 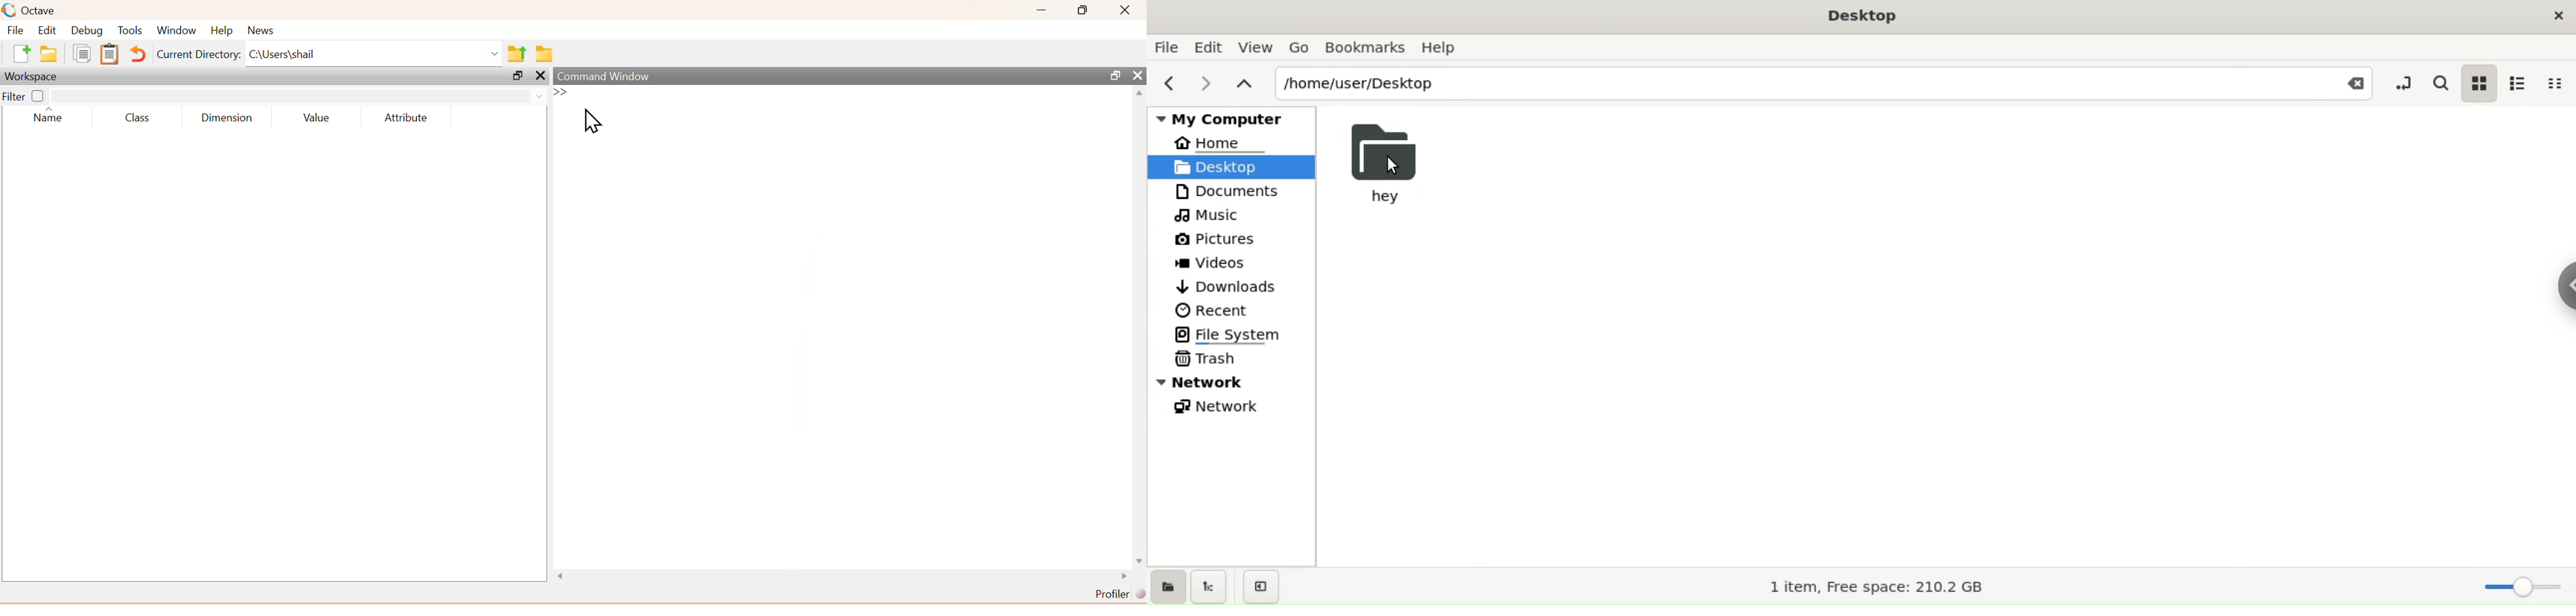 What do you see at coordinates (2406, 82) in the screenshot?
I see `toggle location entry` at bounding box center [2406, 82].